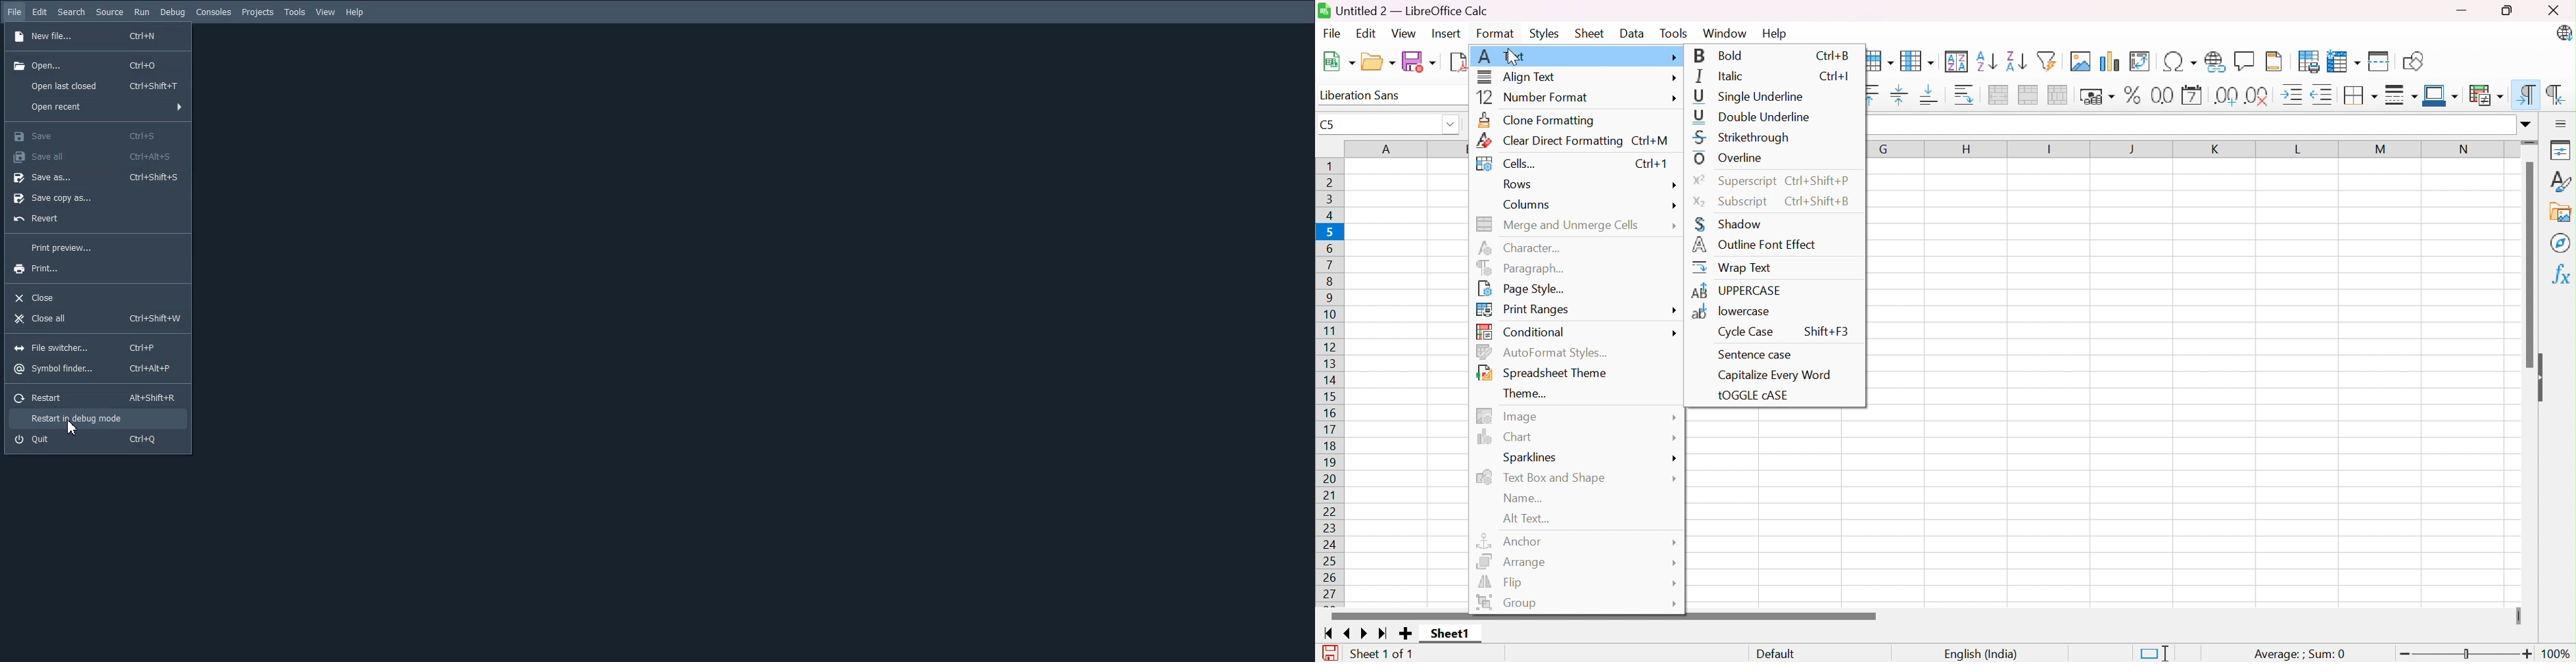  What do you see at coordinates (295, 12) in the screenshot?
I see `Tools` at bounding box center [295, 12].